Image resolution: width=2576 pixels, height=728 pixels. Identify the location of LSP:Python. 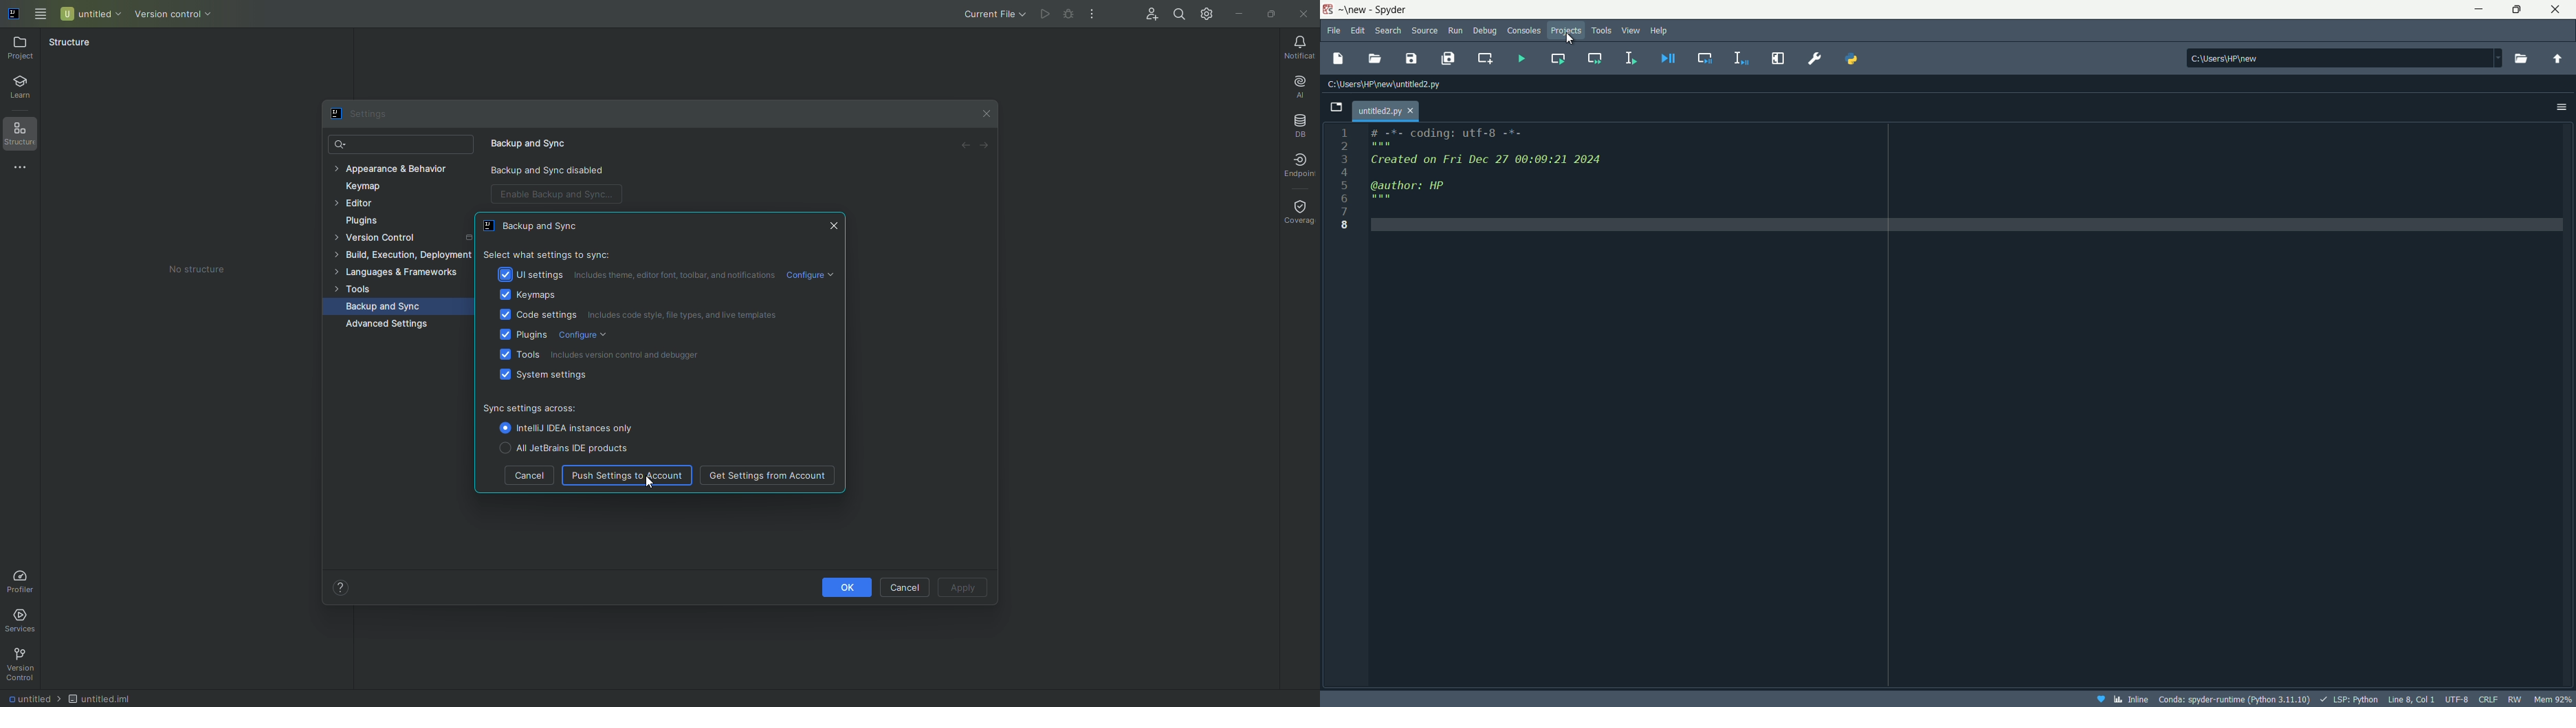
(2347, 698).